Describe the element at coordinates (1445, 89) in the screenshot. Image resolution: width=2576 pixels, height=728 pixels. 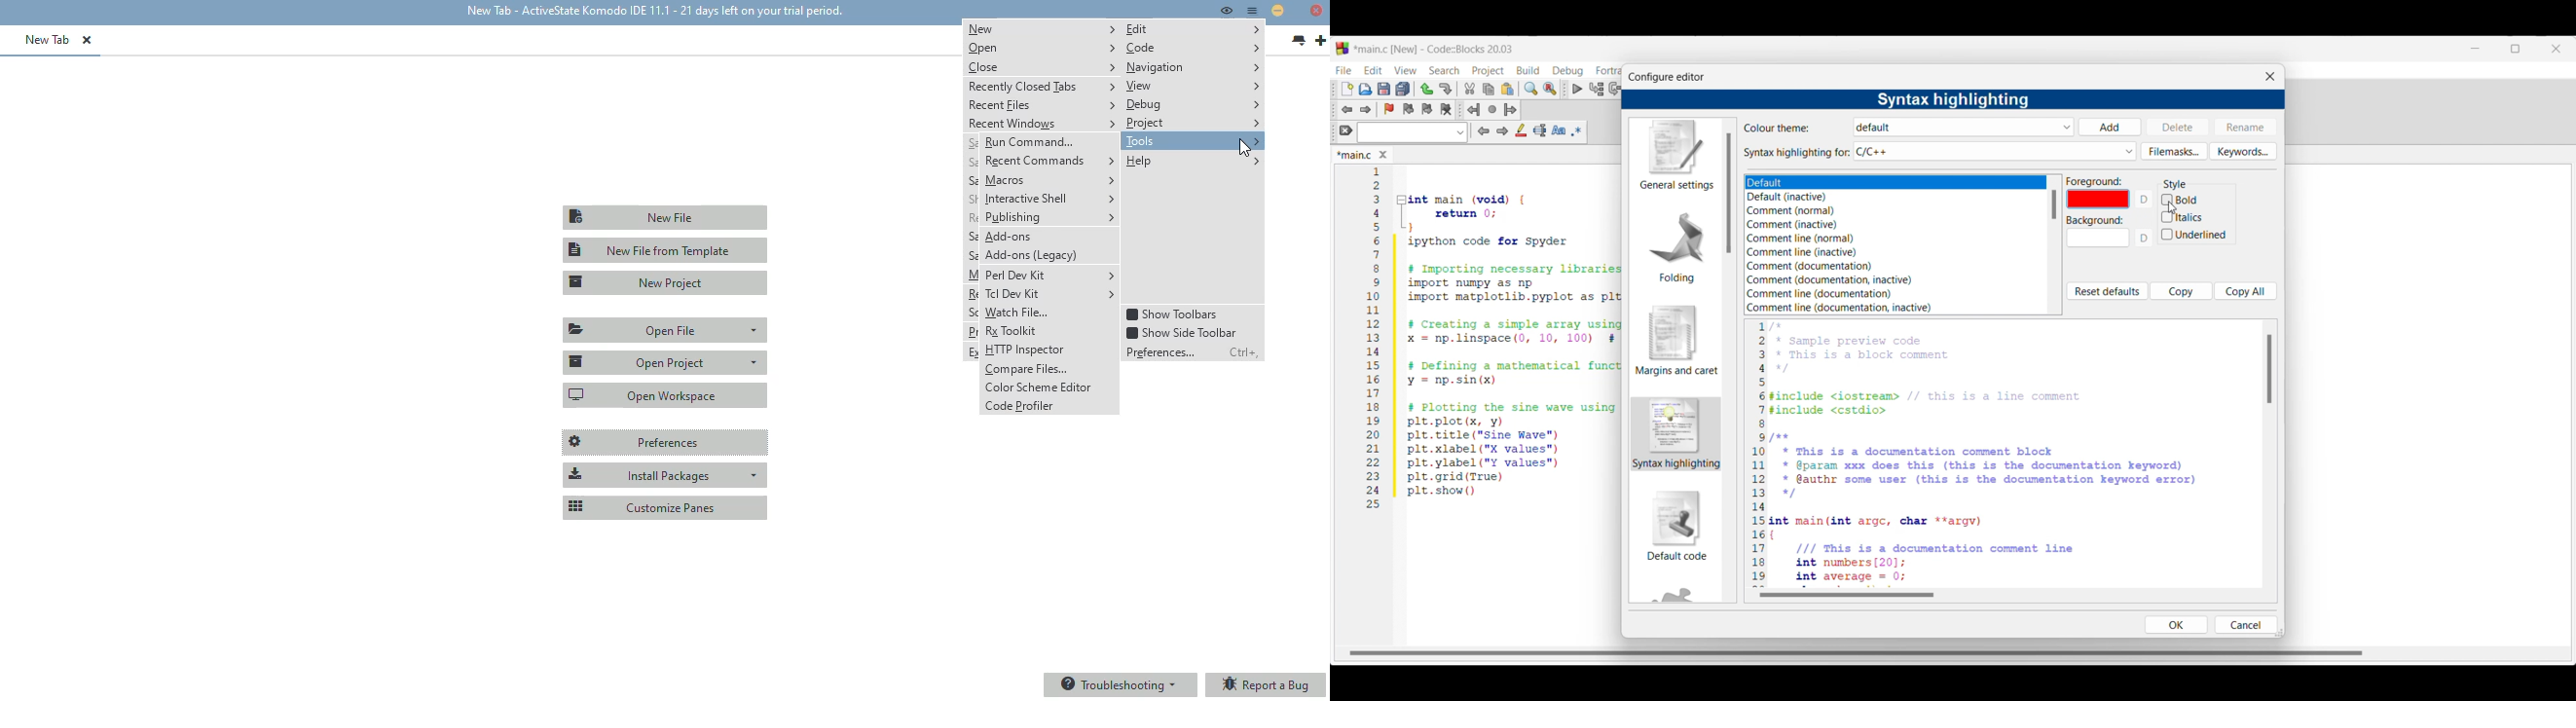
I see `Redo` at that location.